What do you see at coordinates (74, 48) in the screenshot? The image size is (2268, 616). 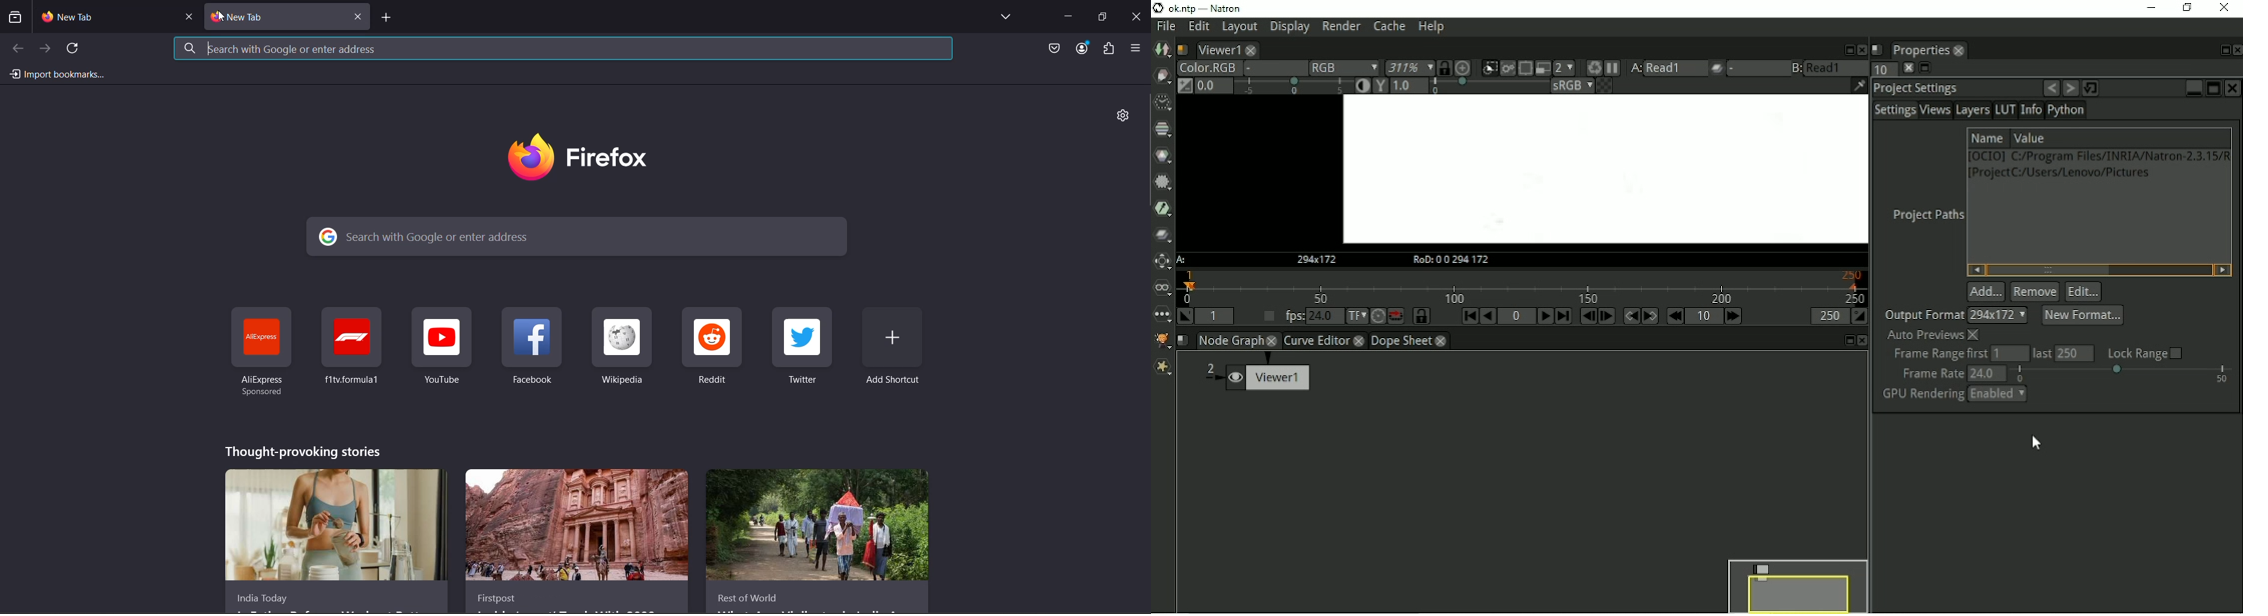 I see `reload current page` at bounding box center [74, 48].